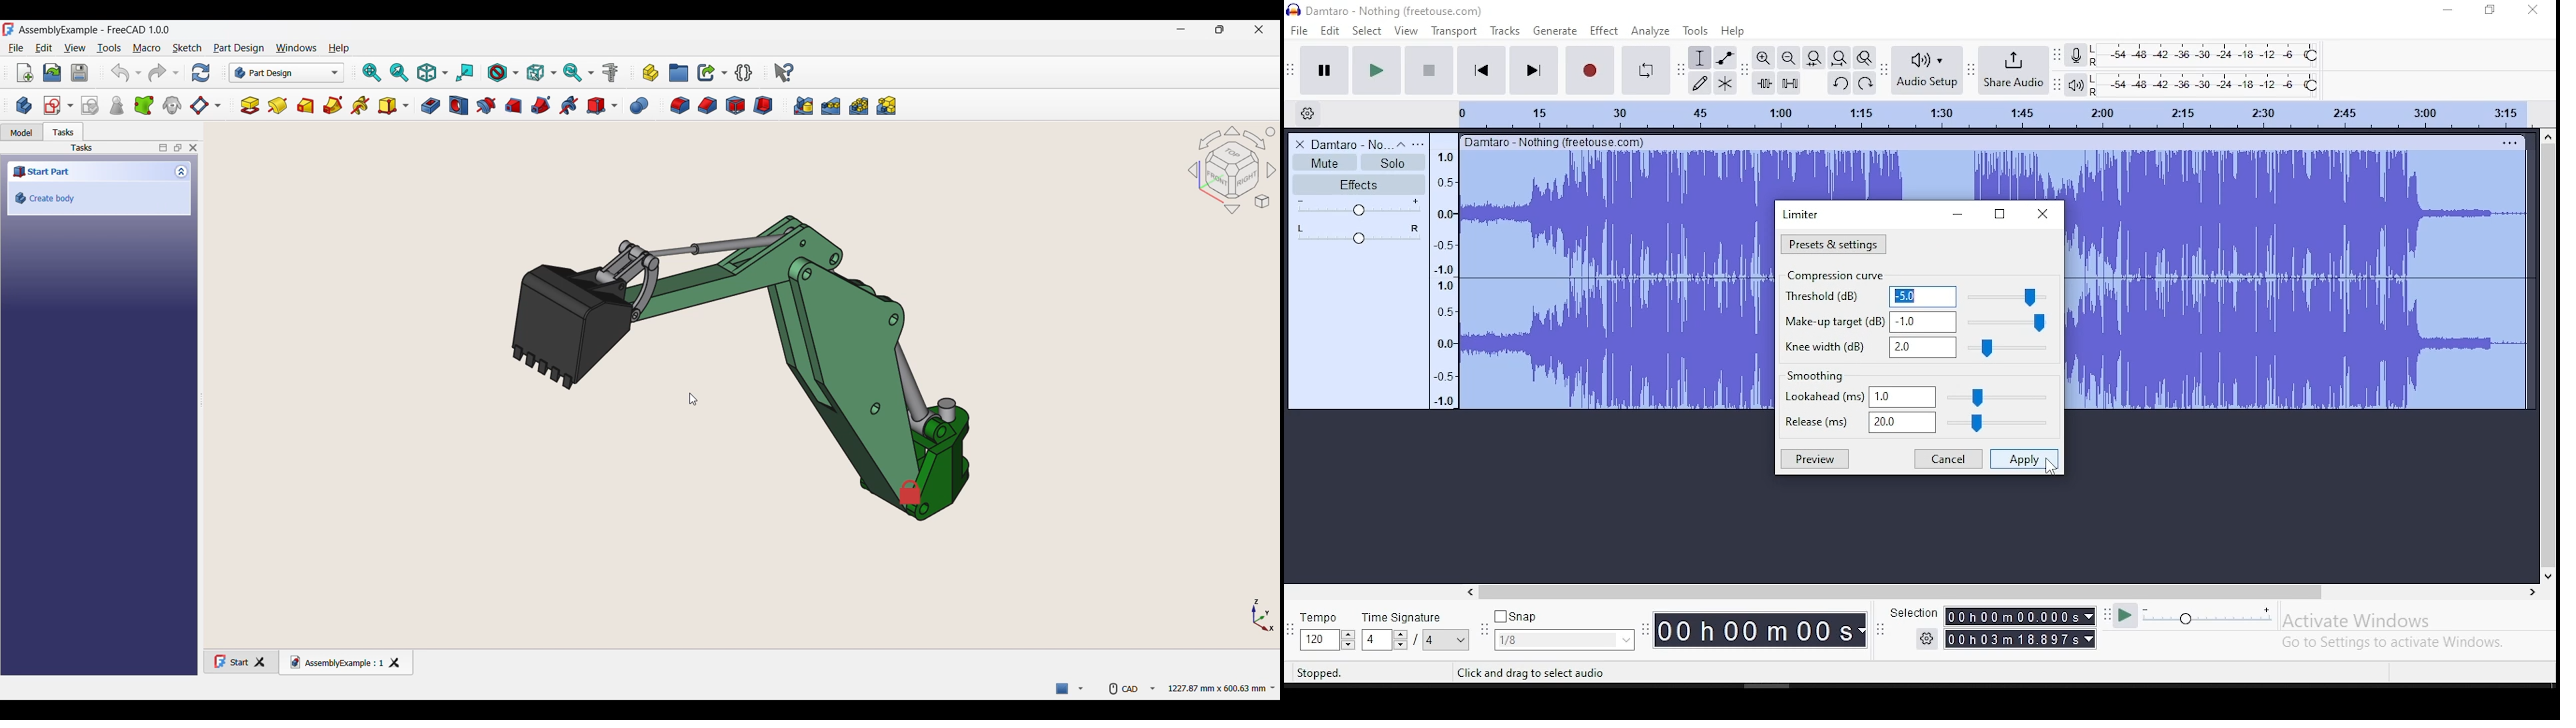 Image resolution: width=2576 pixels, height=728 pixels. Describe the element at coordinates (1406, 30) in the screenshot. I see `view` at that location.